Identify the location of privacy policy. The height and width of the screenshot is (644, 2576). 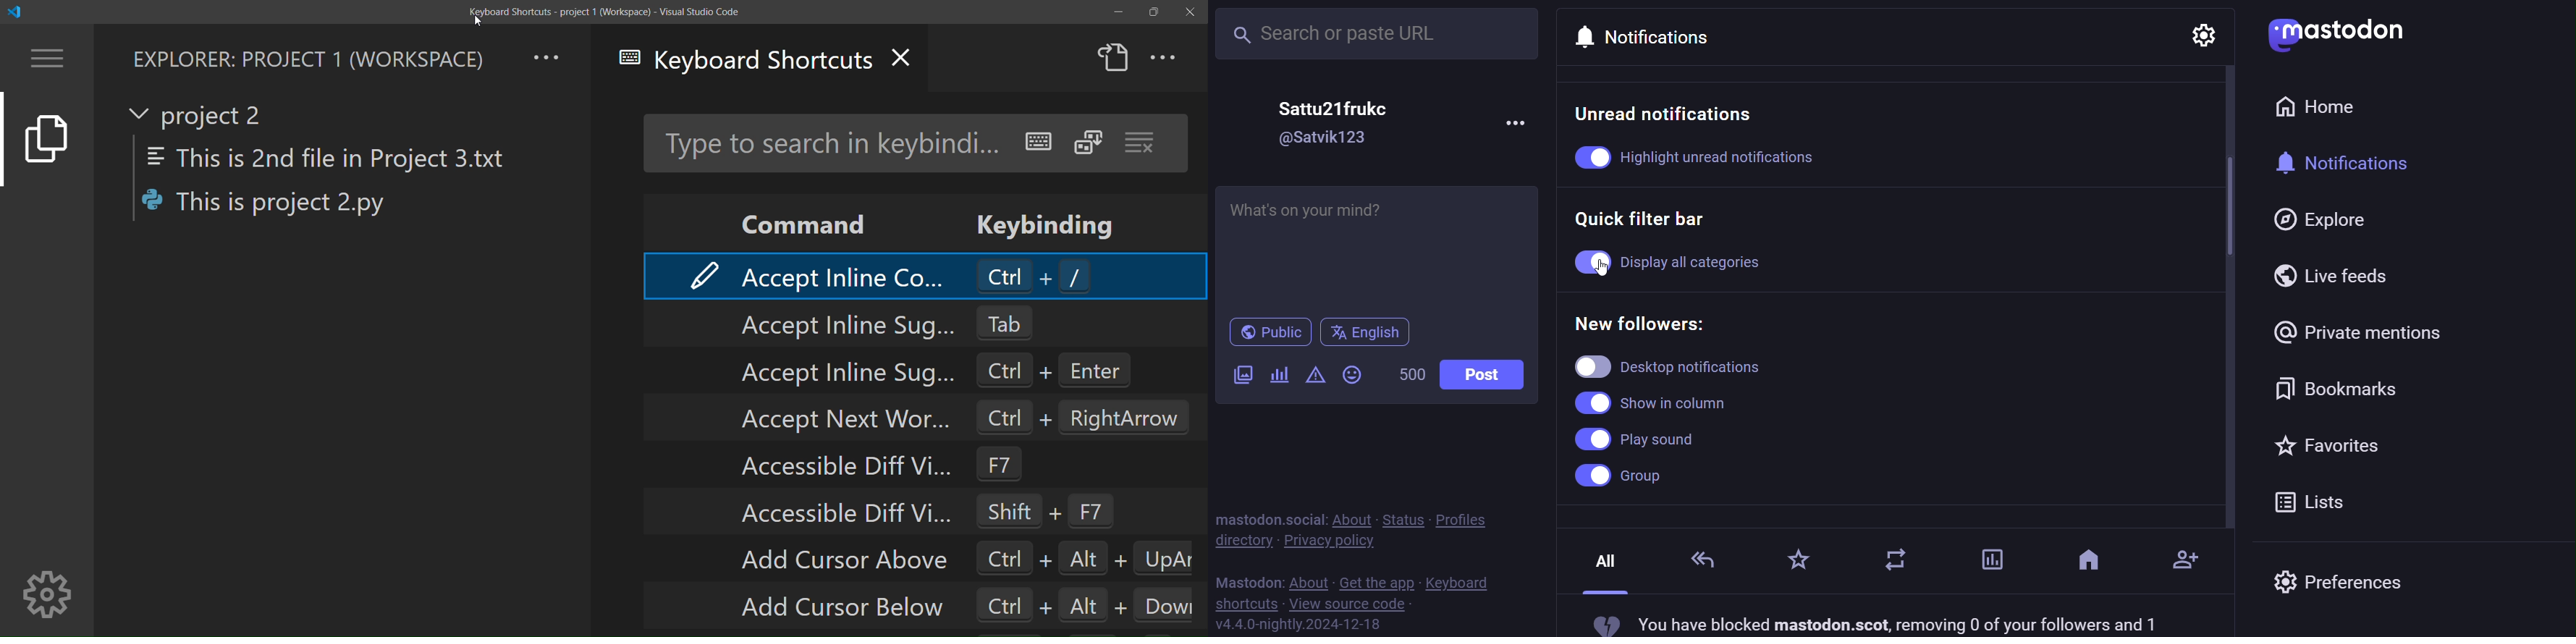
(1337, 540).